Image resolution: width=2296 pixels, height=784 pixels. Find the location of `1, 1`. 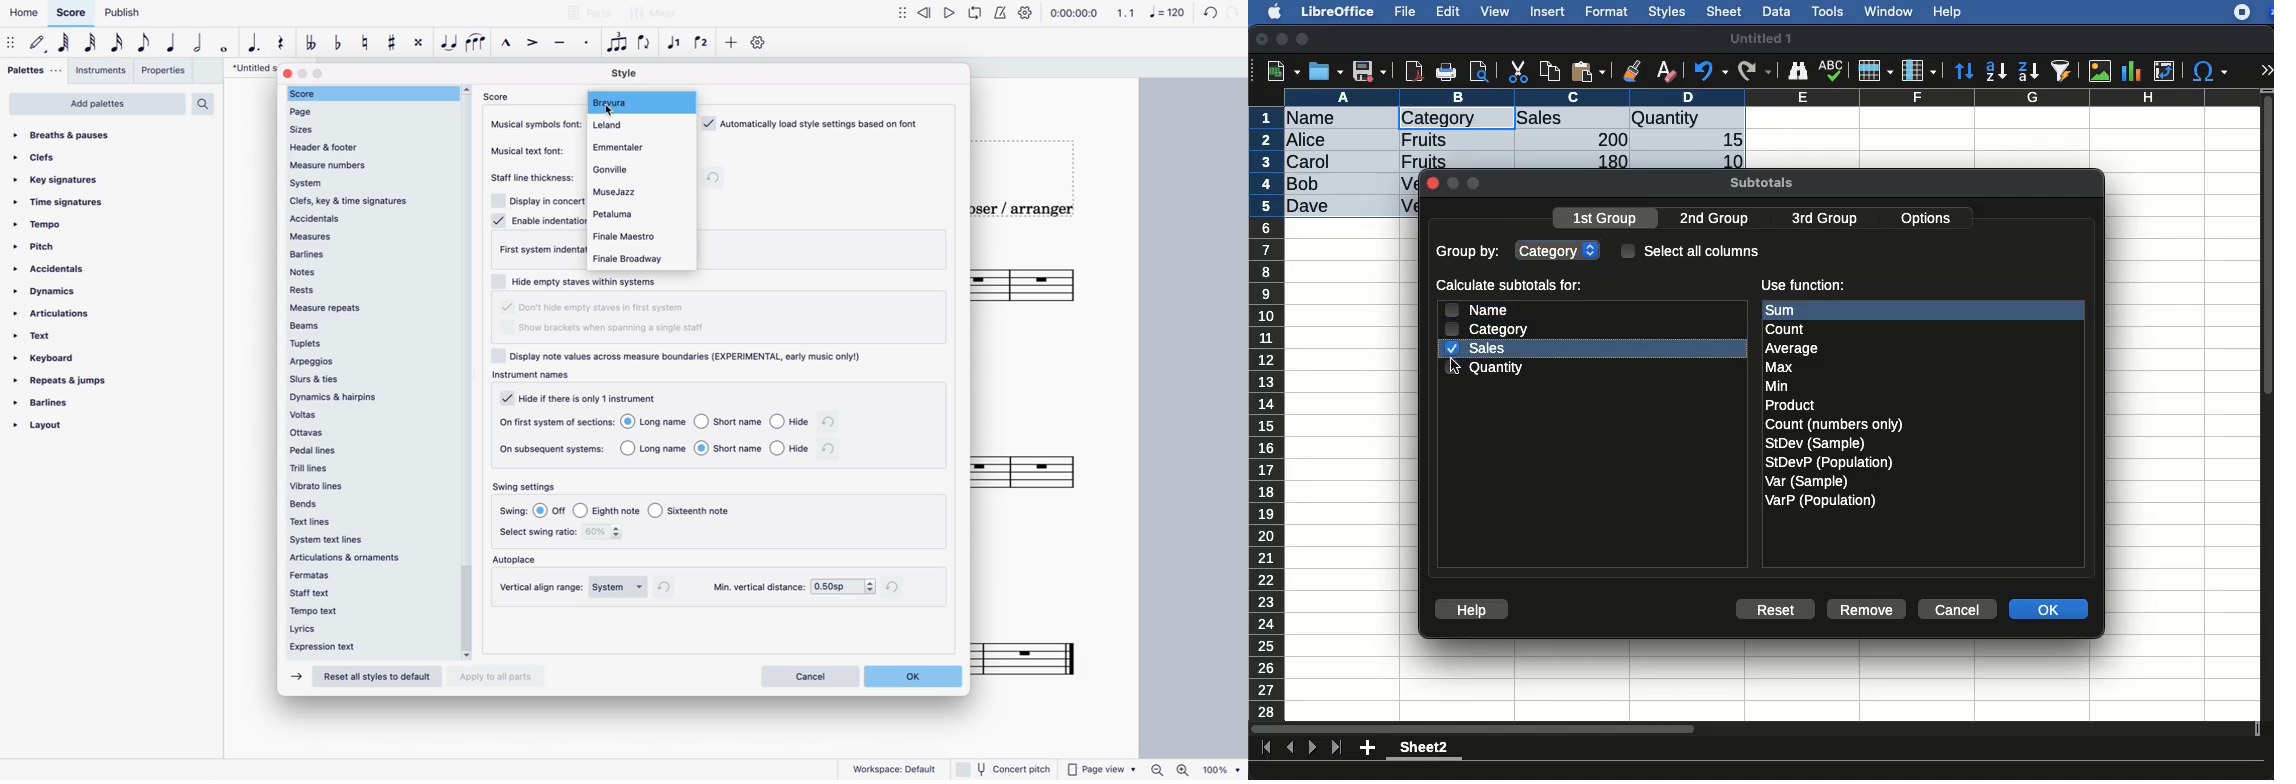

1, 1 is located at coordinates (1128, 12).